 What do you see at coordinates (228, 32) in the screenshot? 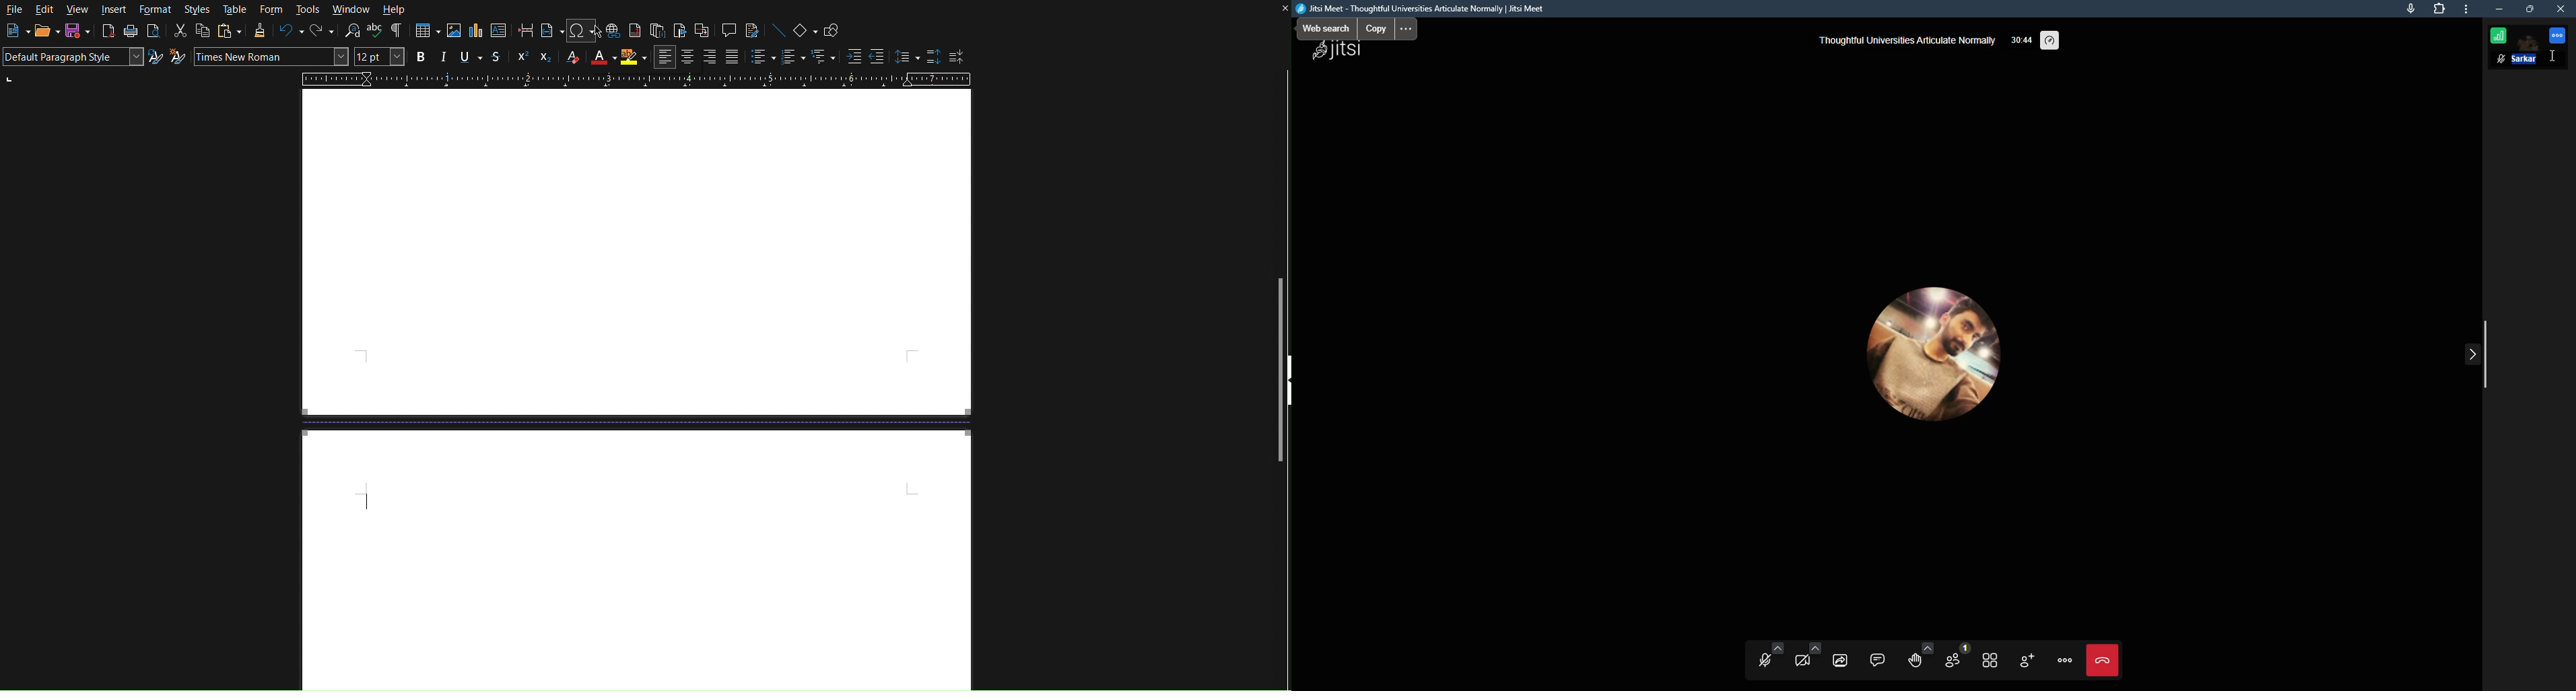
I see `Paste` at bounding box center [228, 32].